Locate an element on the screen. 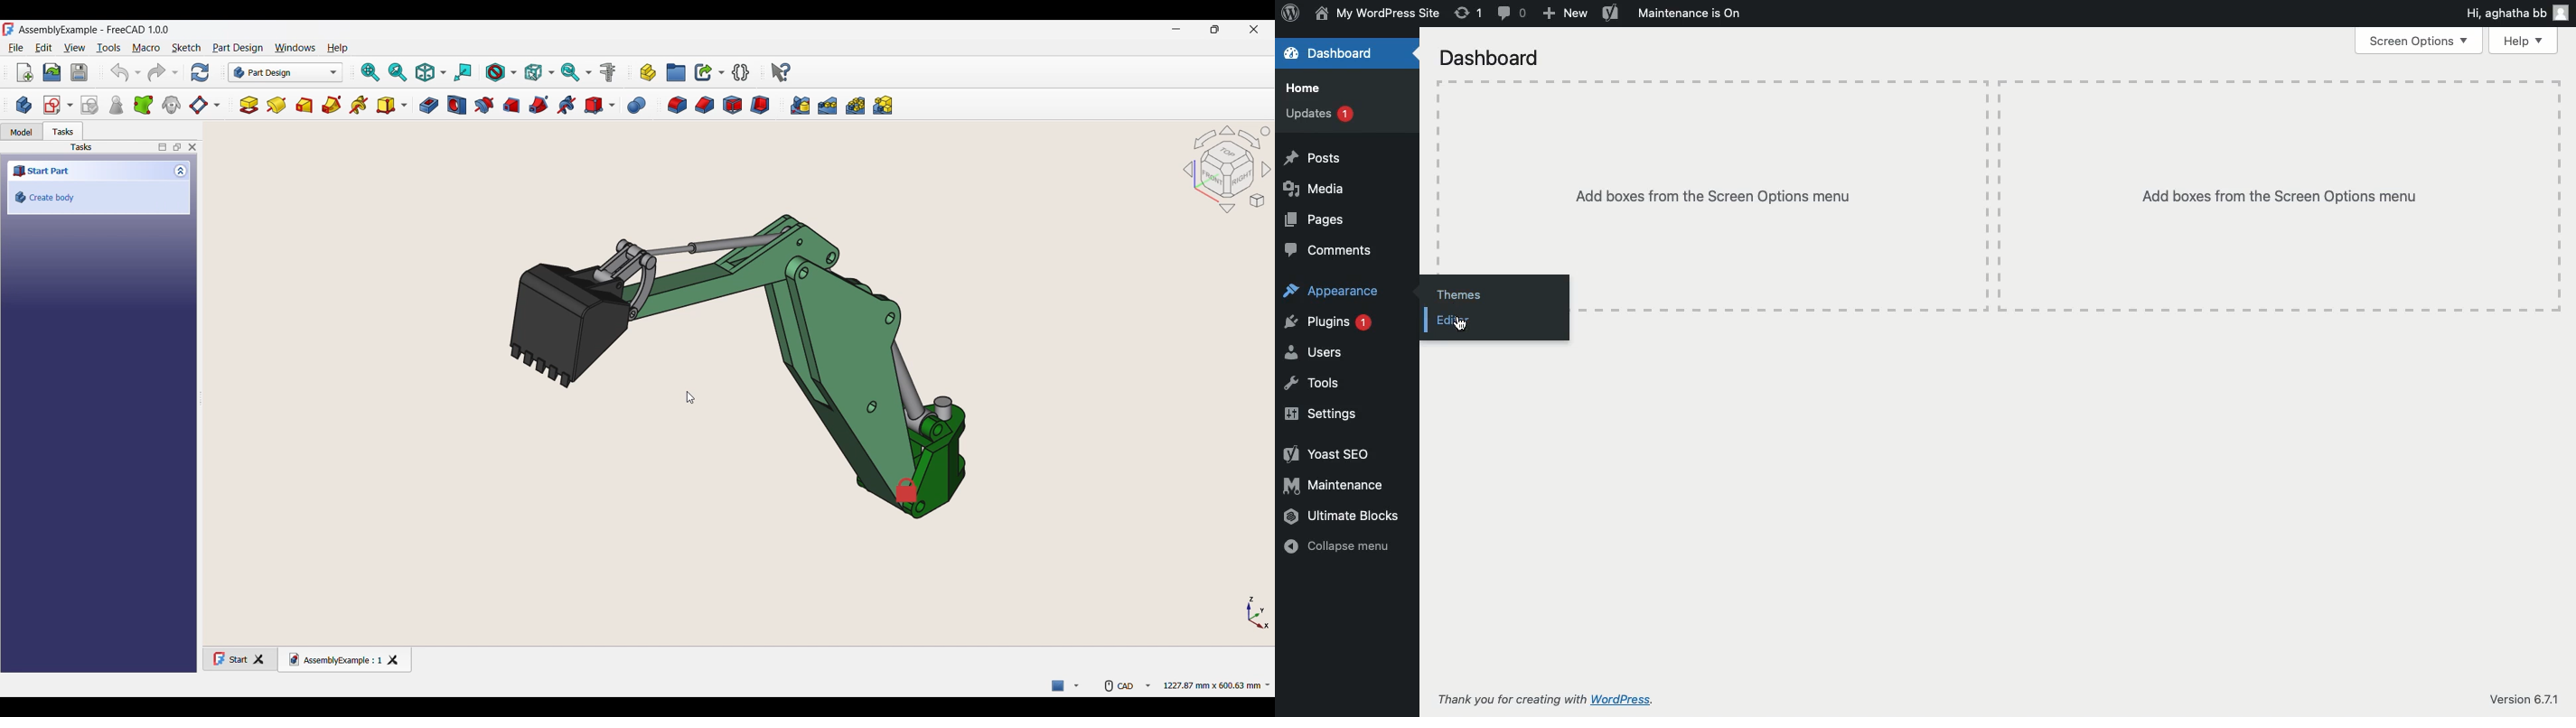 The image size is (2576, 728). Selection filter is located at coordinates (539, 72).